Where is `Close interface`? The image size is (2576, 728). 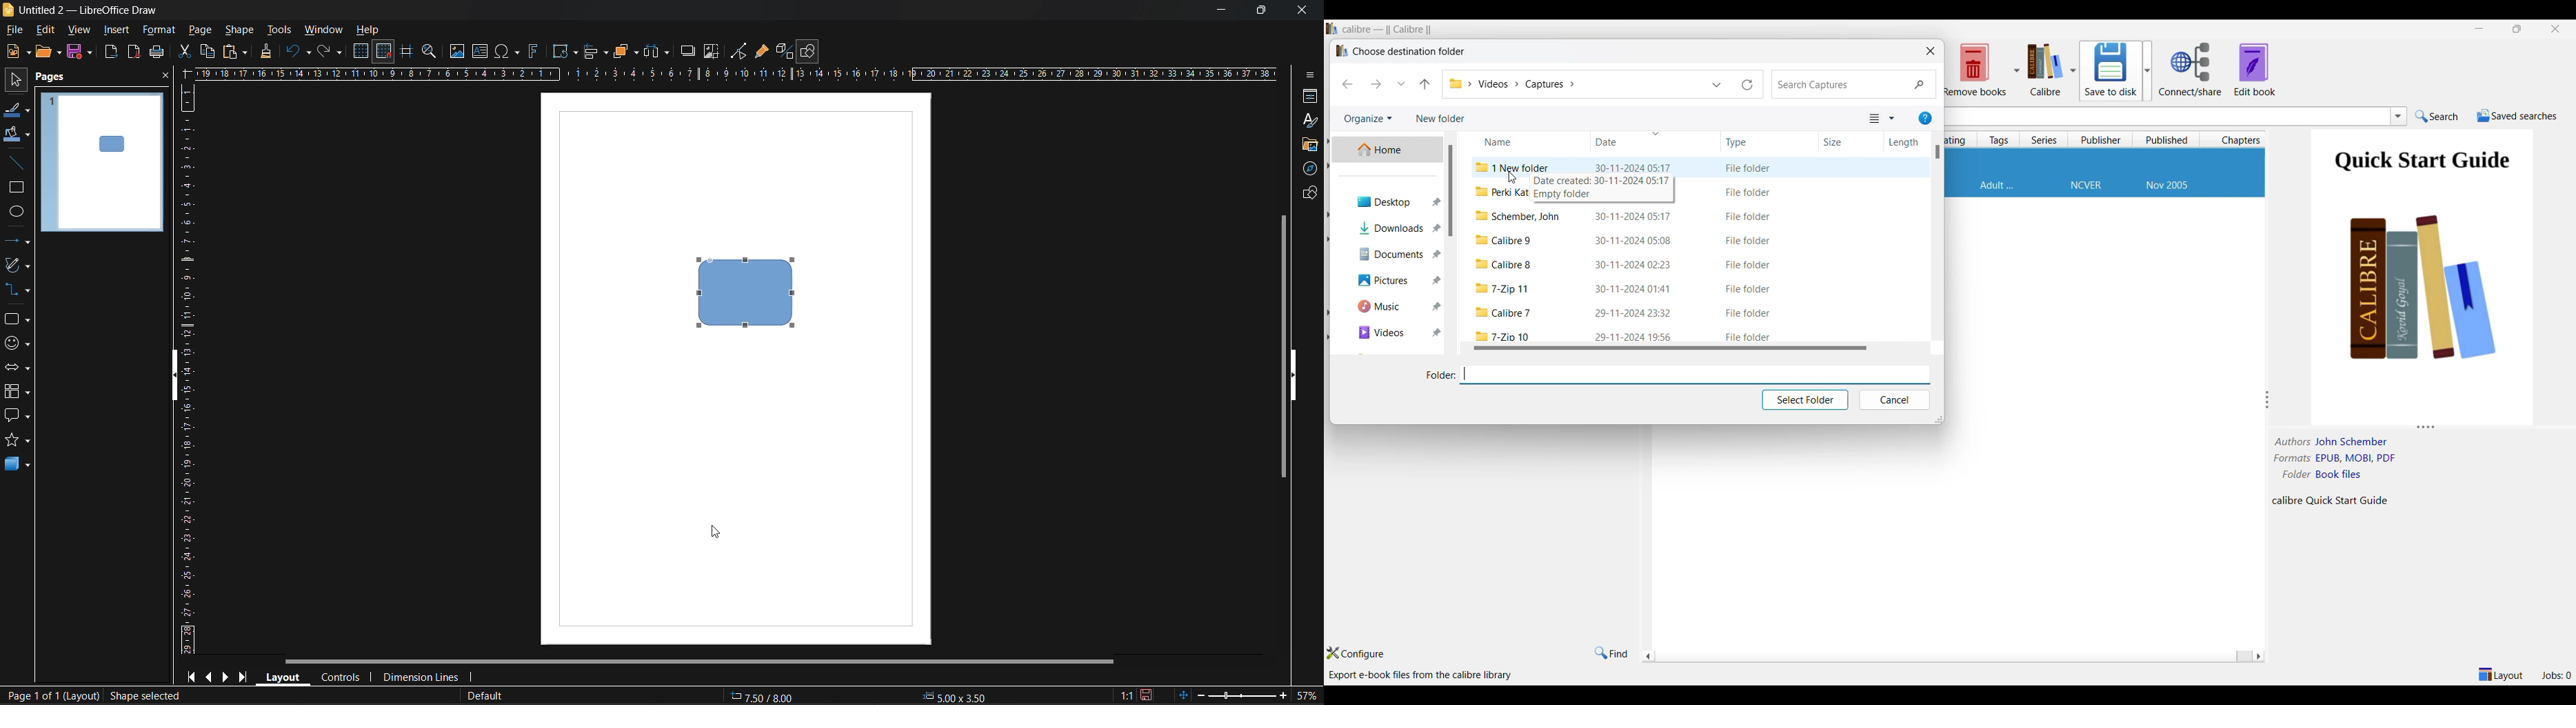 Close interface is located at coordinates (2556, 29).